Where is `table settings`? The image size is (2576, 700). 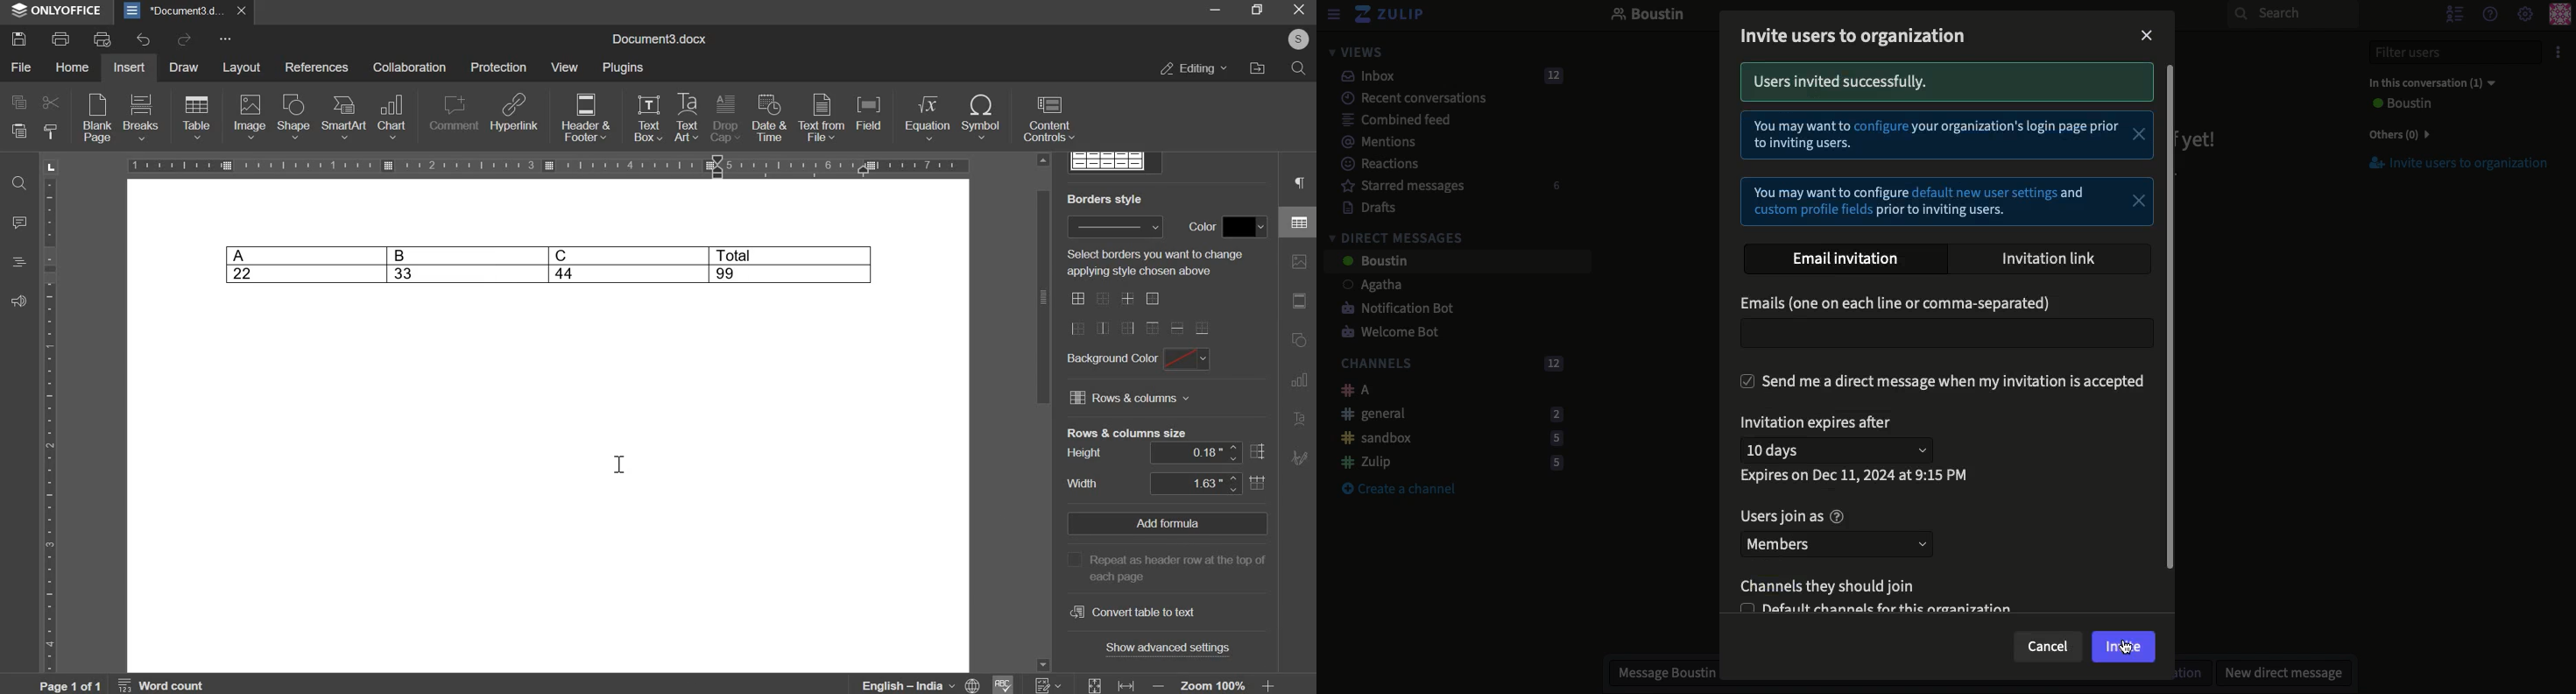
table settings is located at coordinates (1297, 220).